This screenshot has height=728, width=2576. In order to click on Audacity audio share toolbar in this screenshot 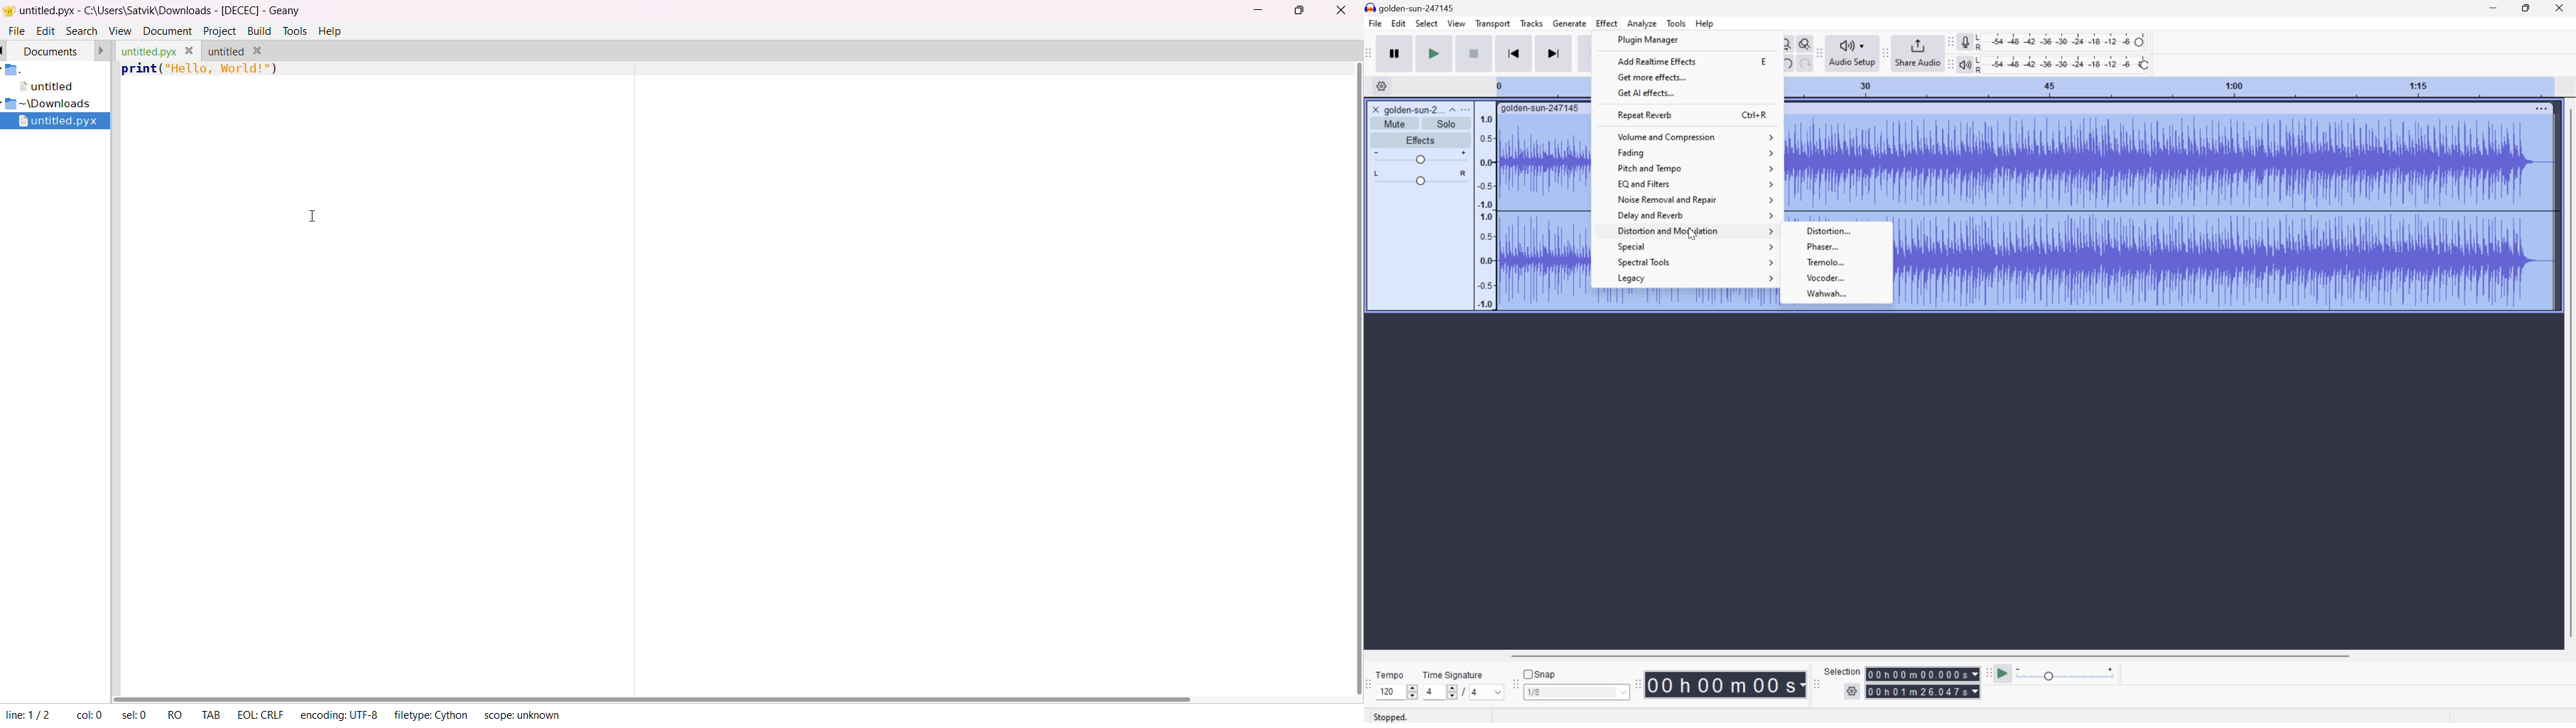, I will do `click(1819, 51)`.